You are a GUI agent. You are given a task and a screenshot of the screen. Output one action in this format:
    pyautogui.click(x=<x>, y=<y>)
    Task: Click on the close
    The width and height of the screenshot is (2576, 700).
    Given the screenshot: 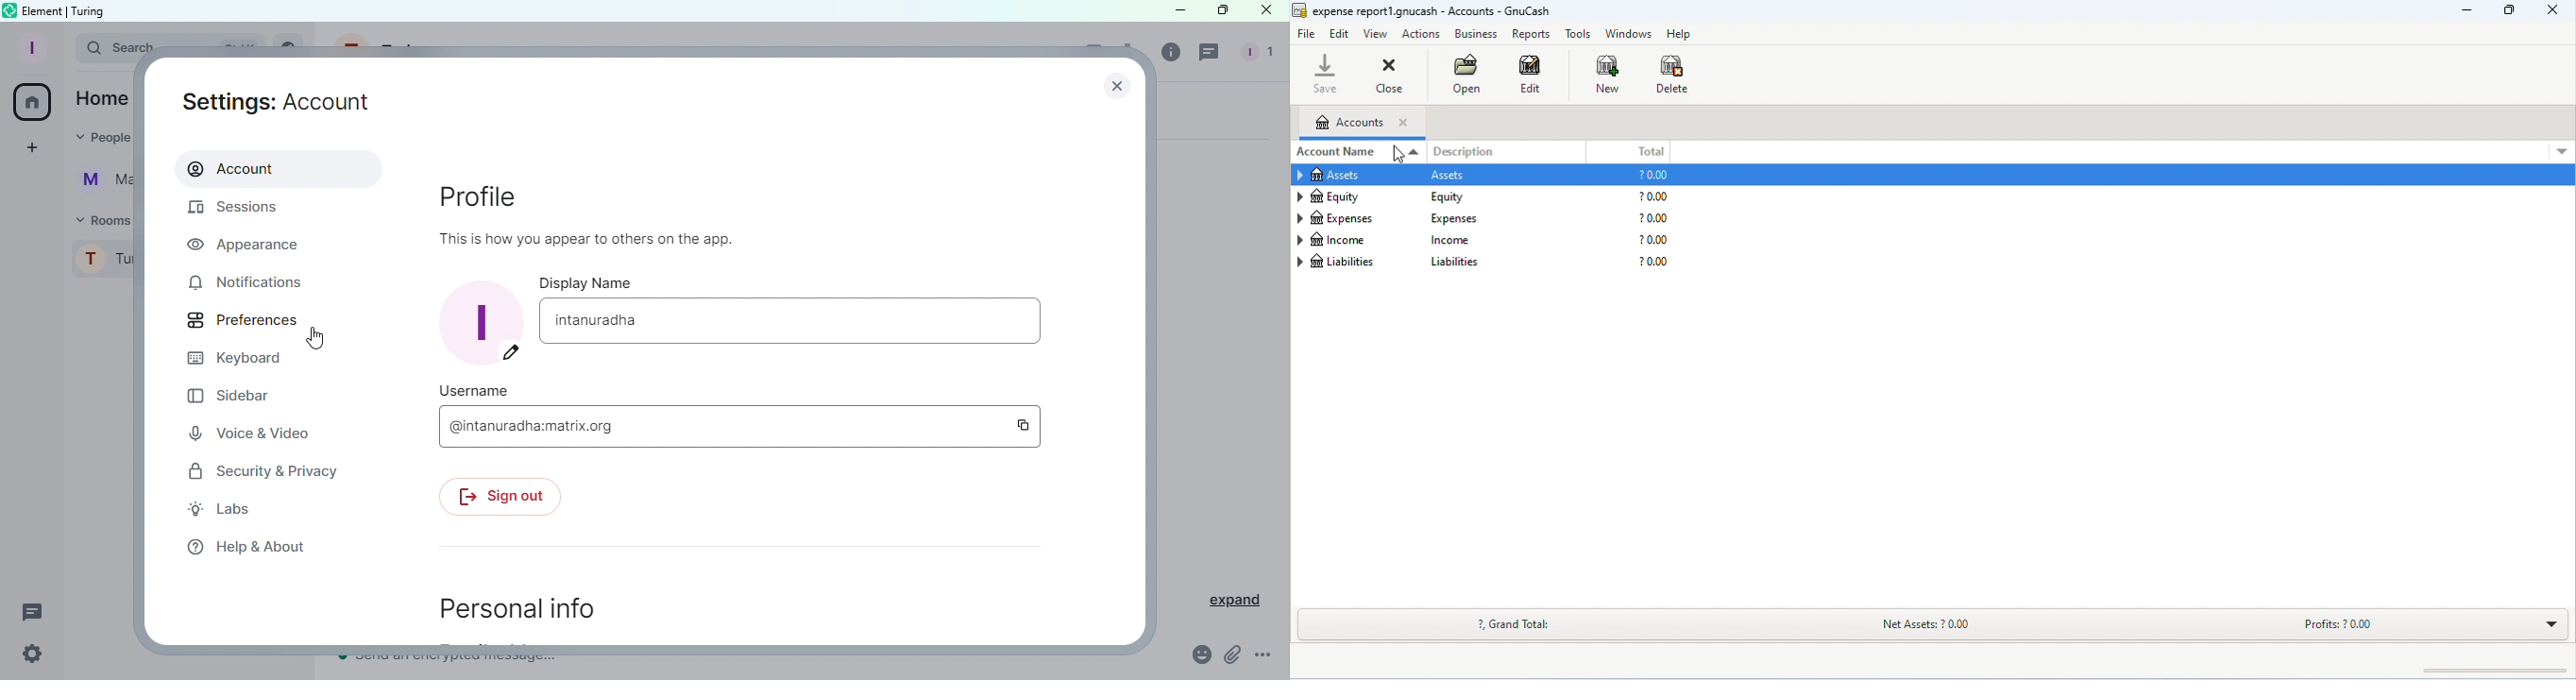 What is the action you would take?
    pyautogui.click(x=1114, y=86)
    